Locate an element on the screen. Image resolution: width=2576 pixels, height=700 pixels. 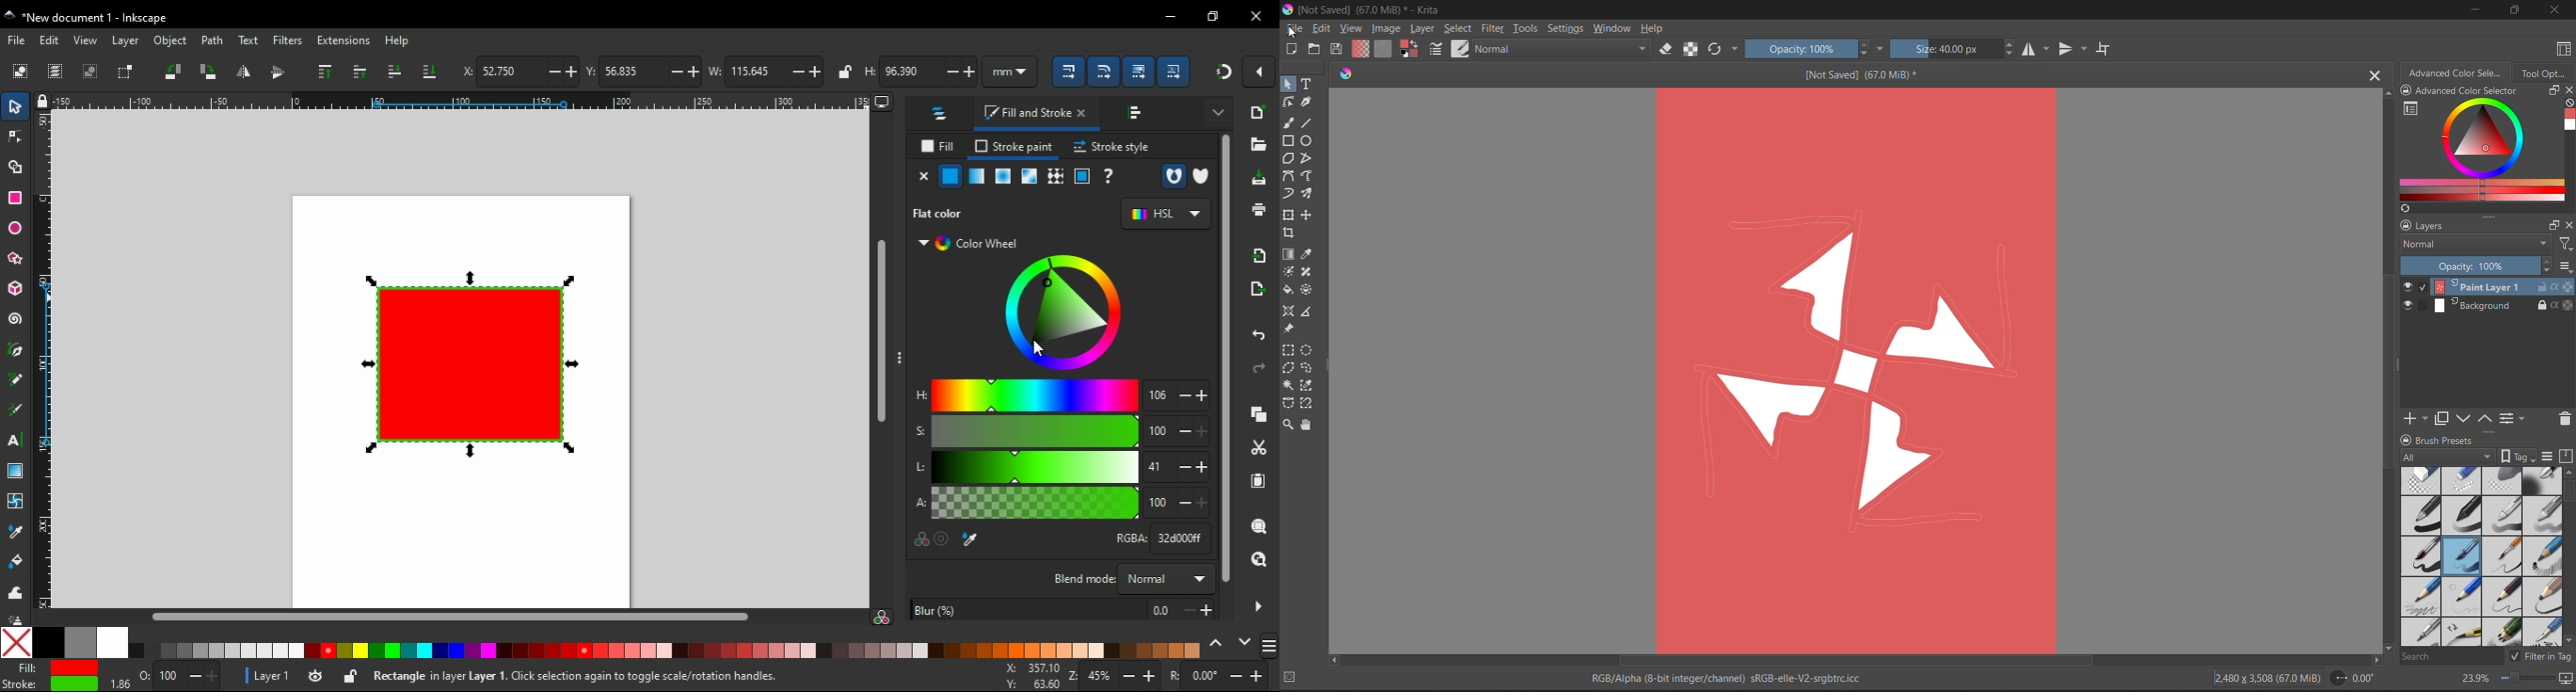
increase/decrease is located at coordinates (1141, 676).